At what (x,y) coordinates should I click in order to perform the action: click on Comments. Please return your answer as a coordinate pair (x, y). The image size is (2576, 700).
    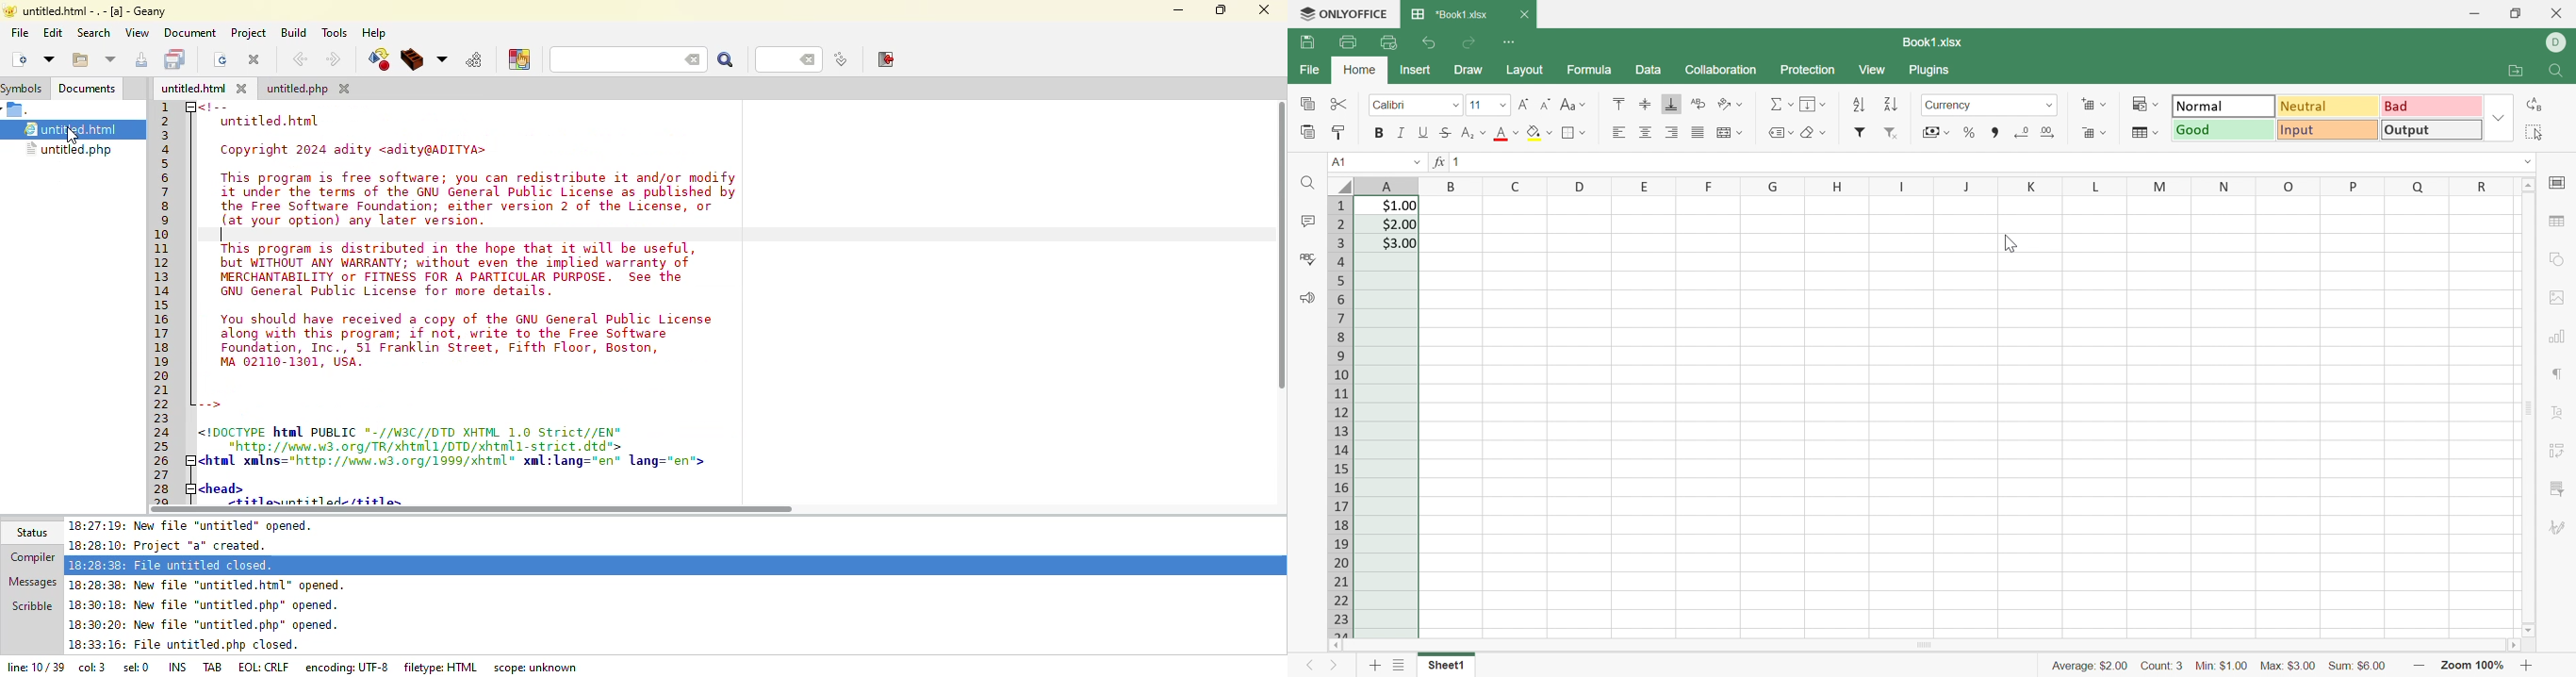
    Looking at the image, I should click on (1310, 222).